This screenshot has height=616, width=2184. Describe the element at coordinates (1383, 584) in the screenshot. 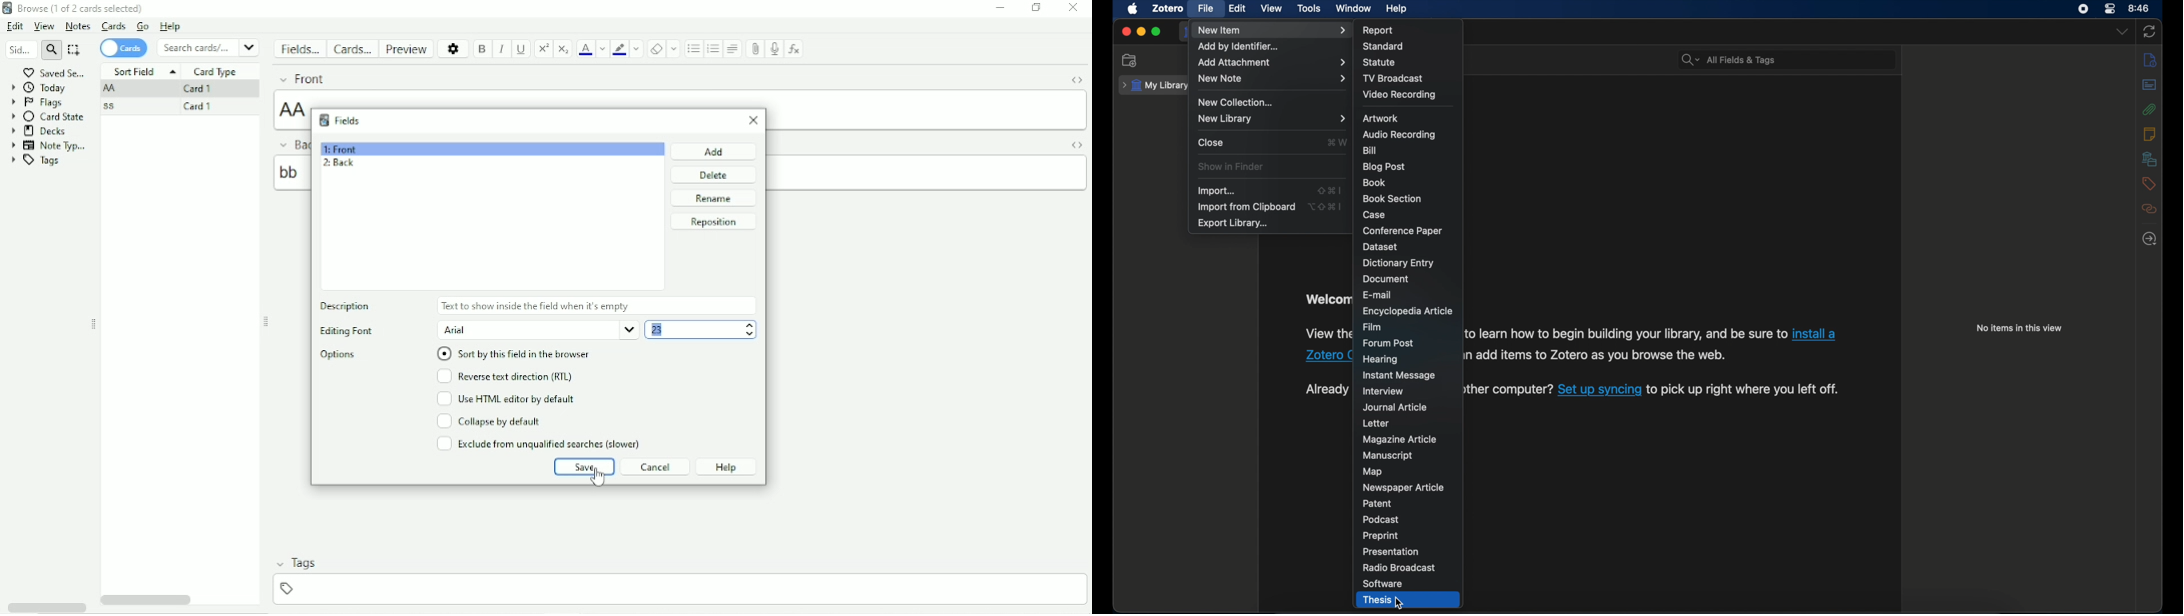

I see `software` at that location.